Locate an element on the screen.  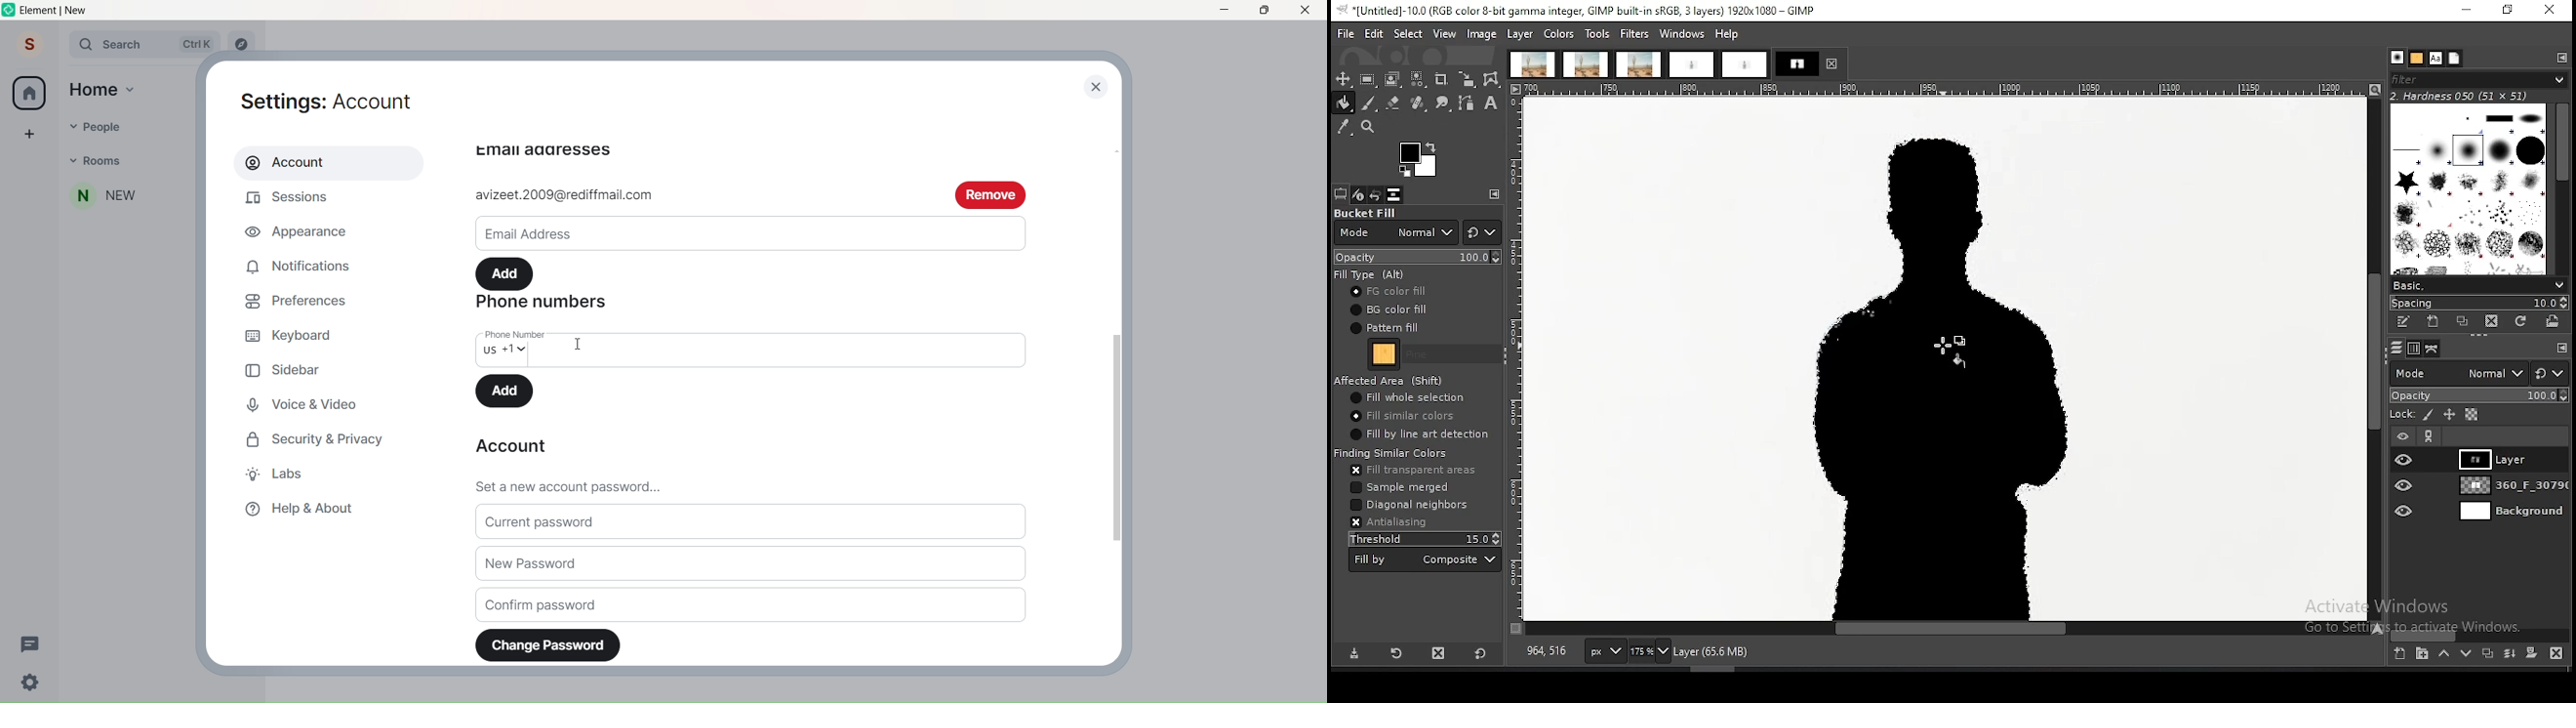
Expand is located at coordinates (58, 46).